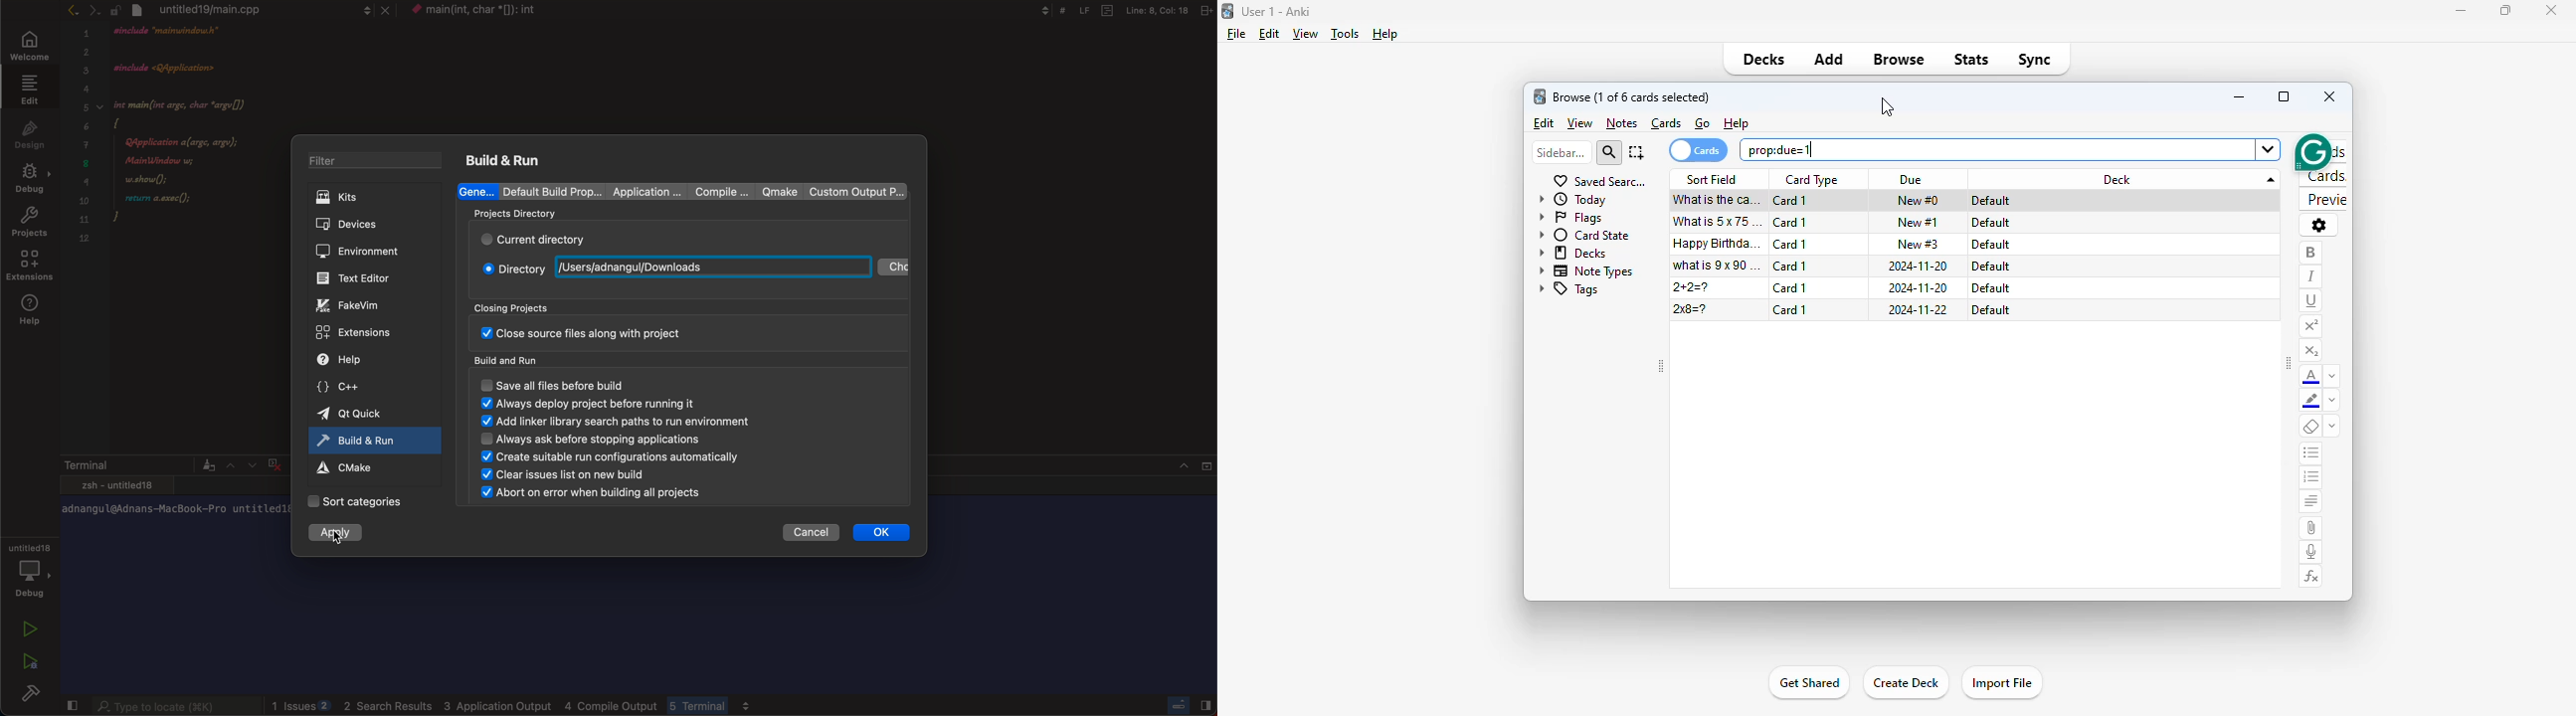 The width and height of the screenshot is (2576, 728). Describe the element at coordinates (1906, 682) in the screenshot. I see `create deck` at that location.